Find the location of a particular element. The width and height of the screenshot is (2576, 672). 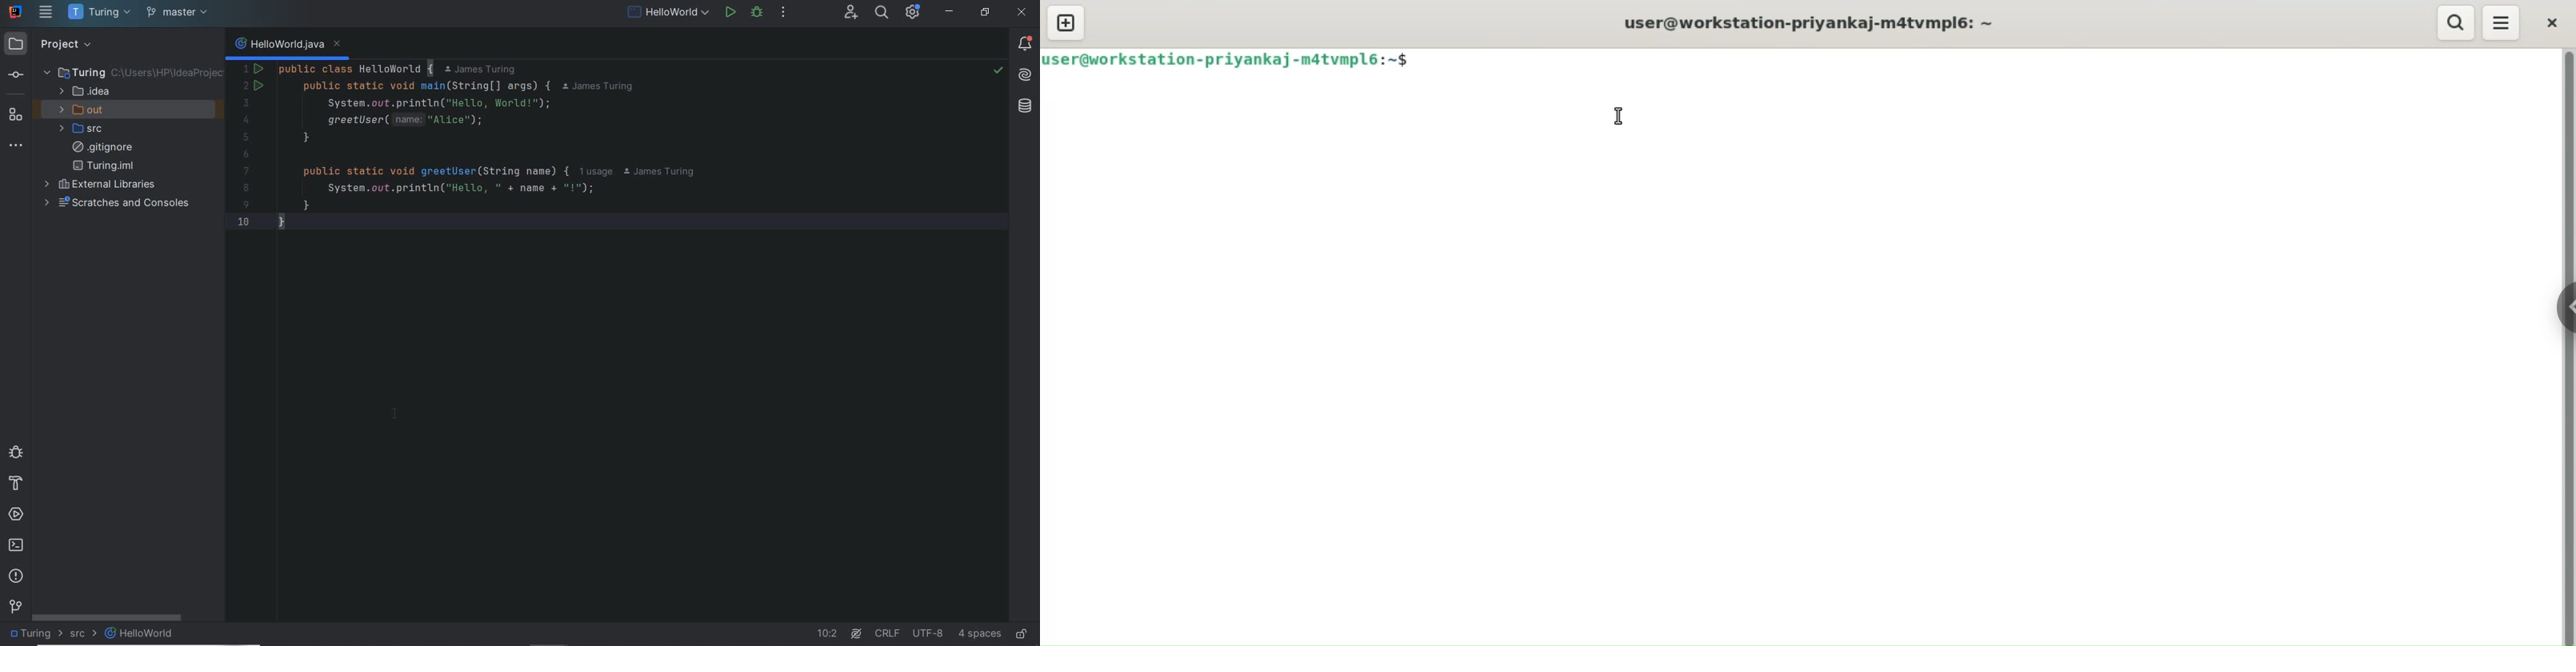

DEBUG is located at coordinates (757, 12).